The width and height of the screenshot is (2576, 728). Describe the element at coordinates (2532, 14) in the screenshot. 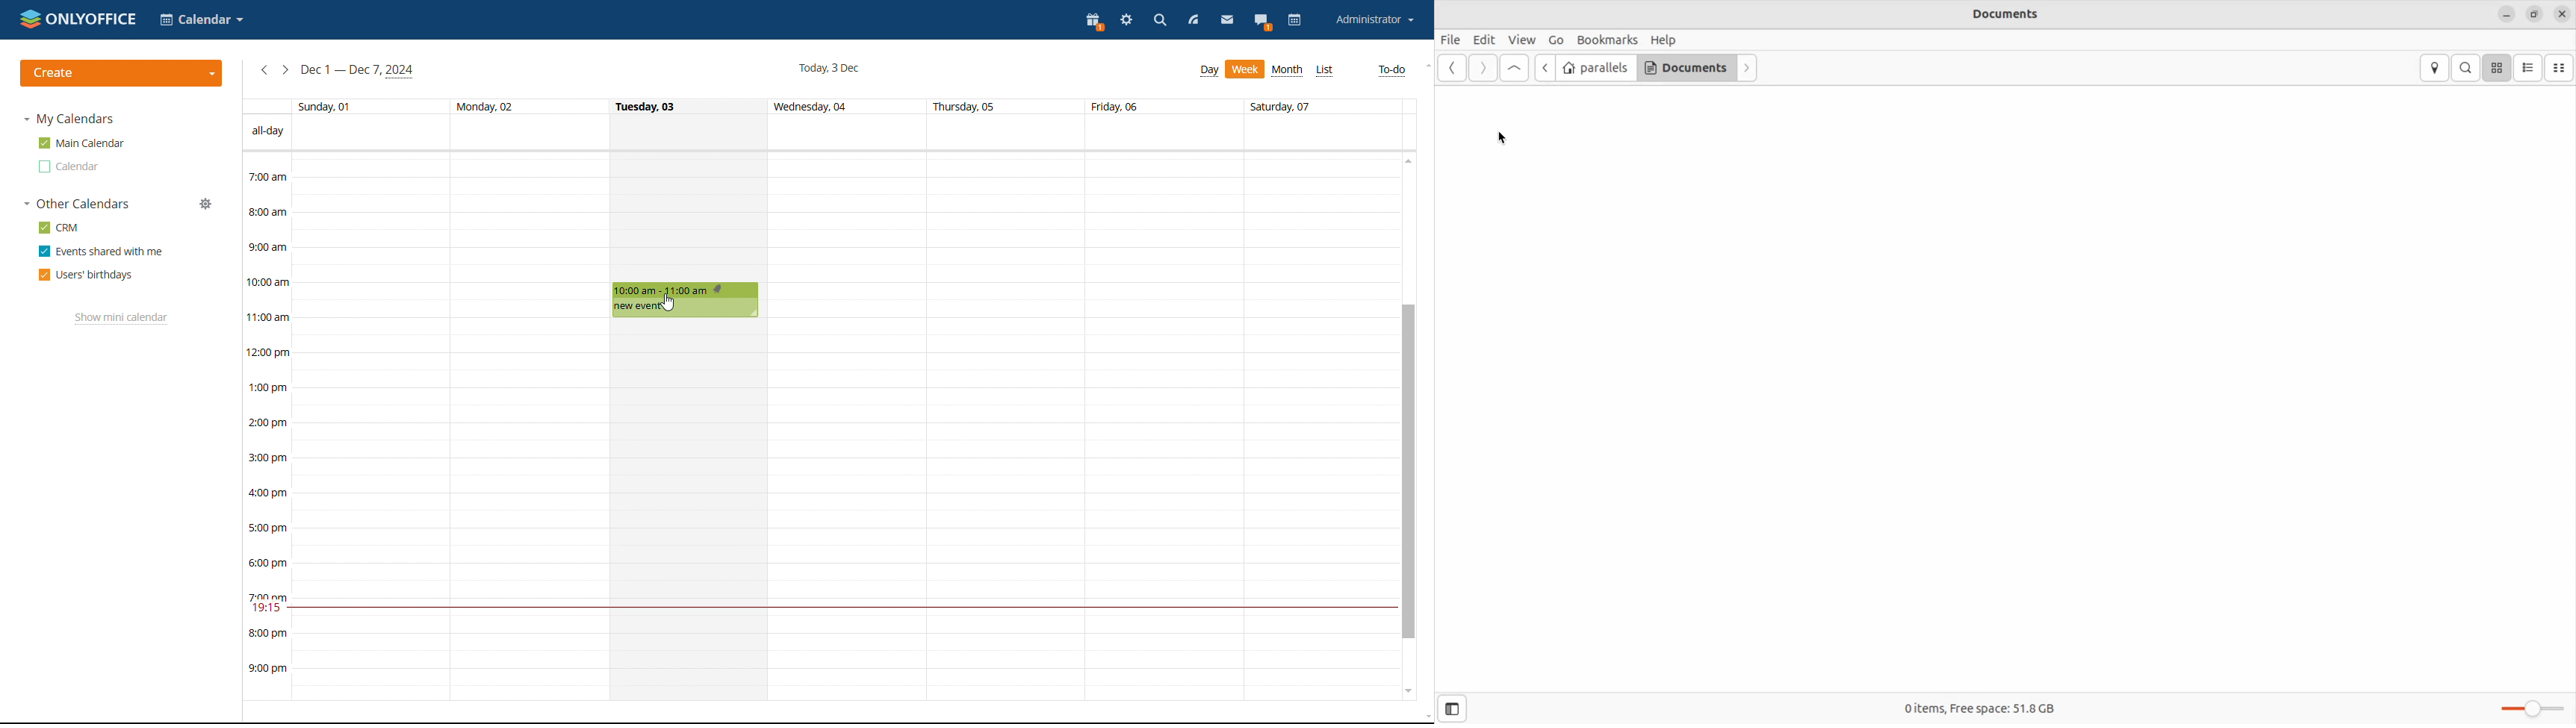

I see `resize` at that location.